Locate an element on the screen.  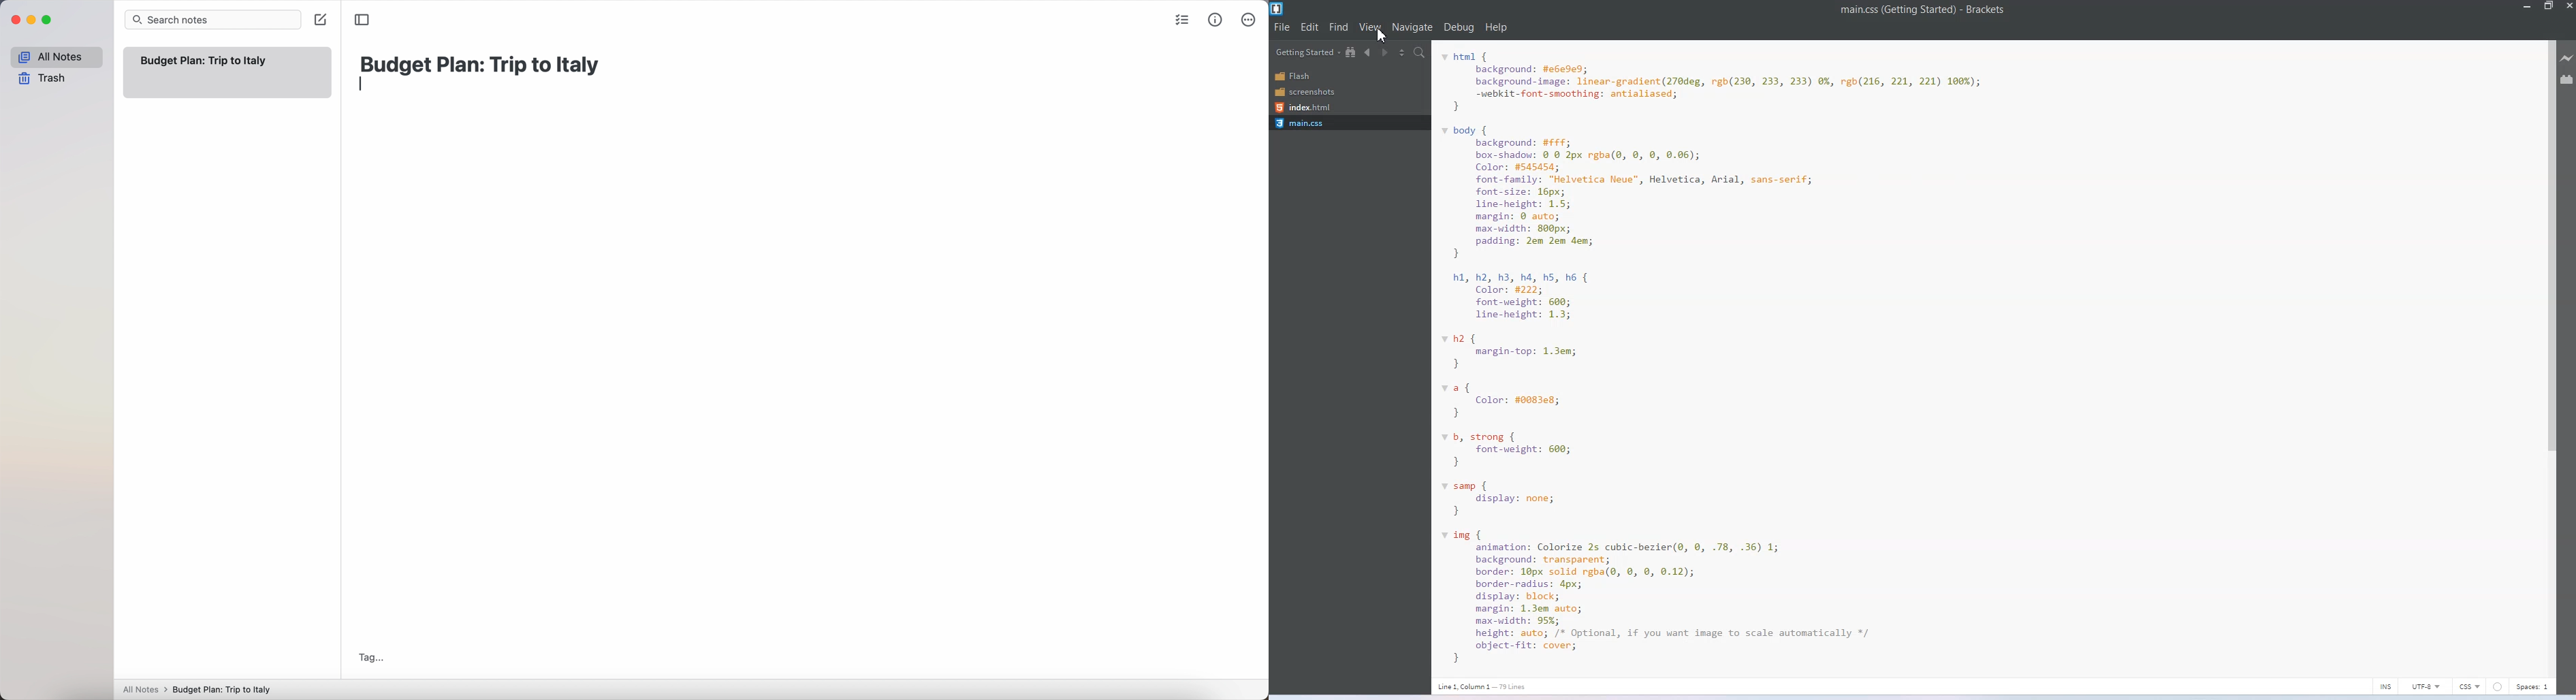
Getting Started is located at coordinates (1308, 52).